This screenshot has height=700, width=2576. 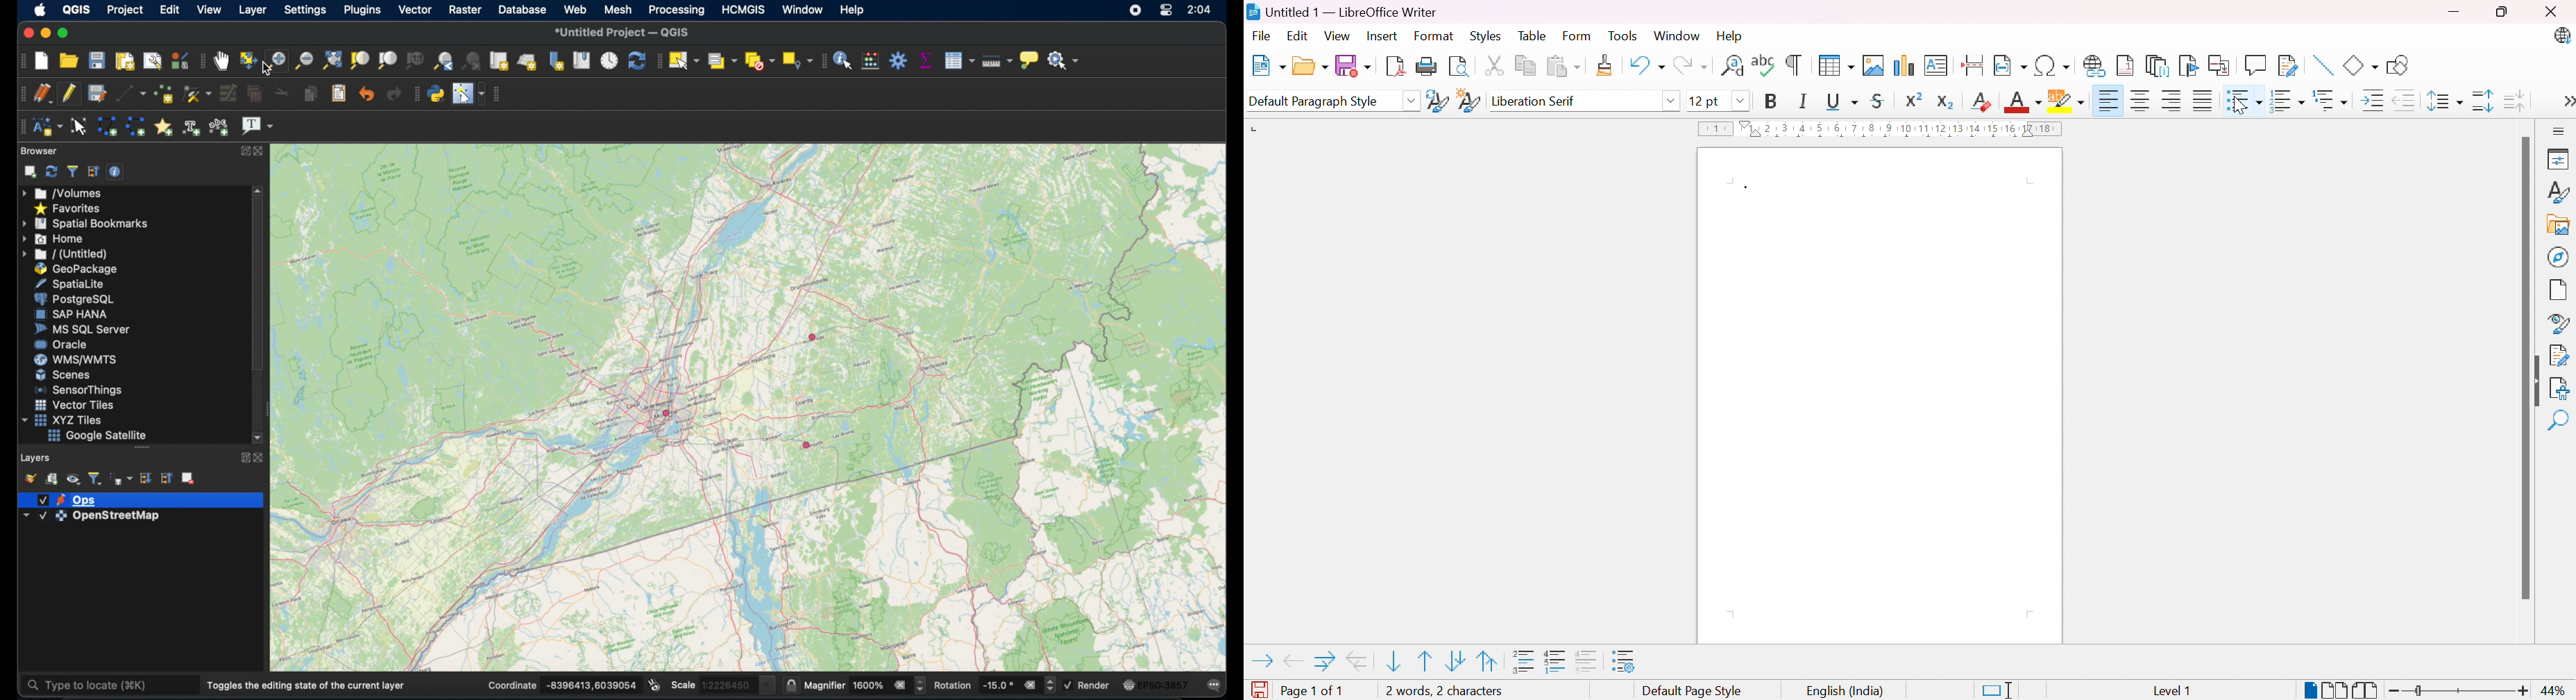 What do you see at coordinates (1394, 661) in the screenshot?
I see `Move item down` at bounding box center [1394, 661].